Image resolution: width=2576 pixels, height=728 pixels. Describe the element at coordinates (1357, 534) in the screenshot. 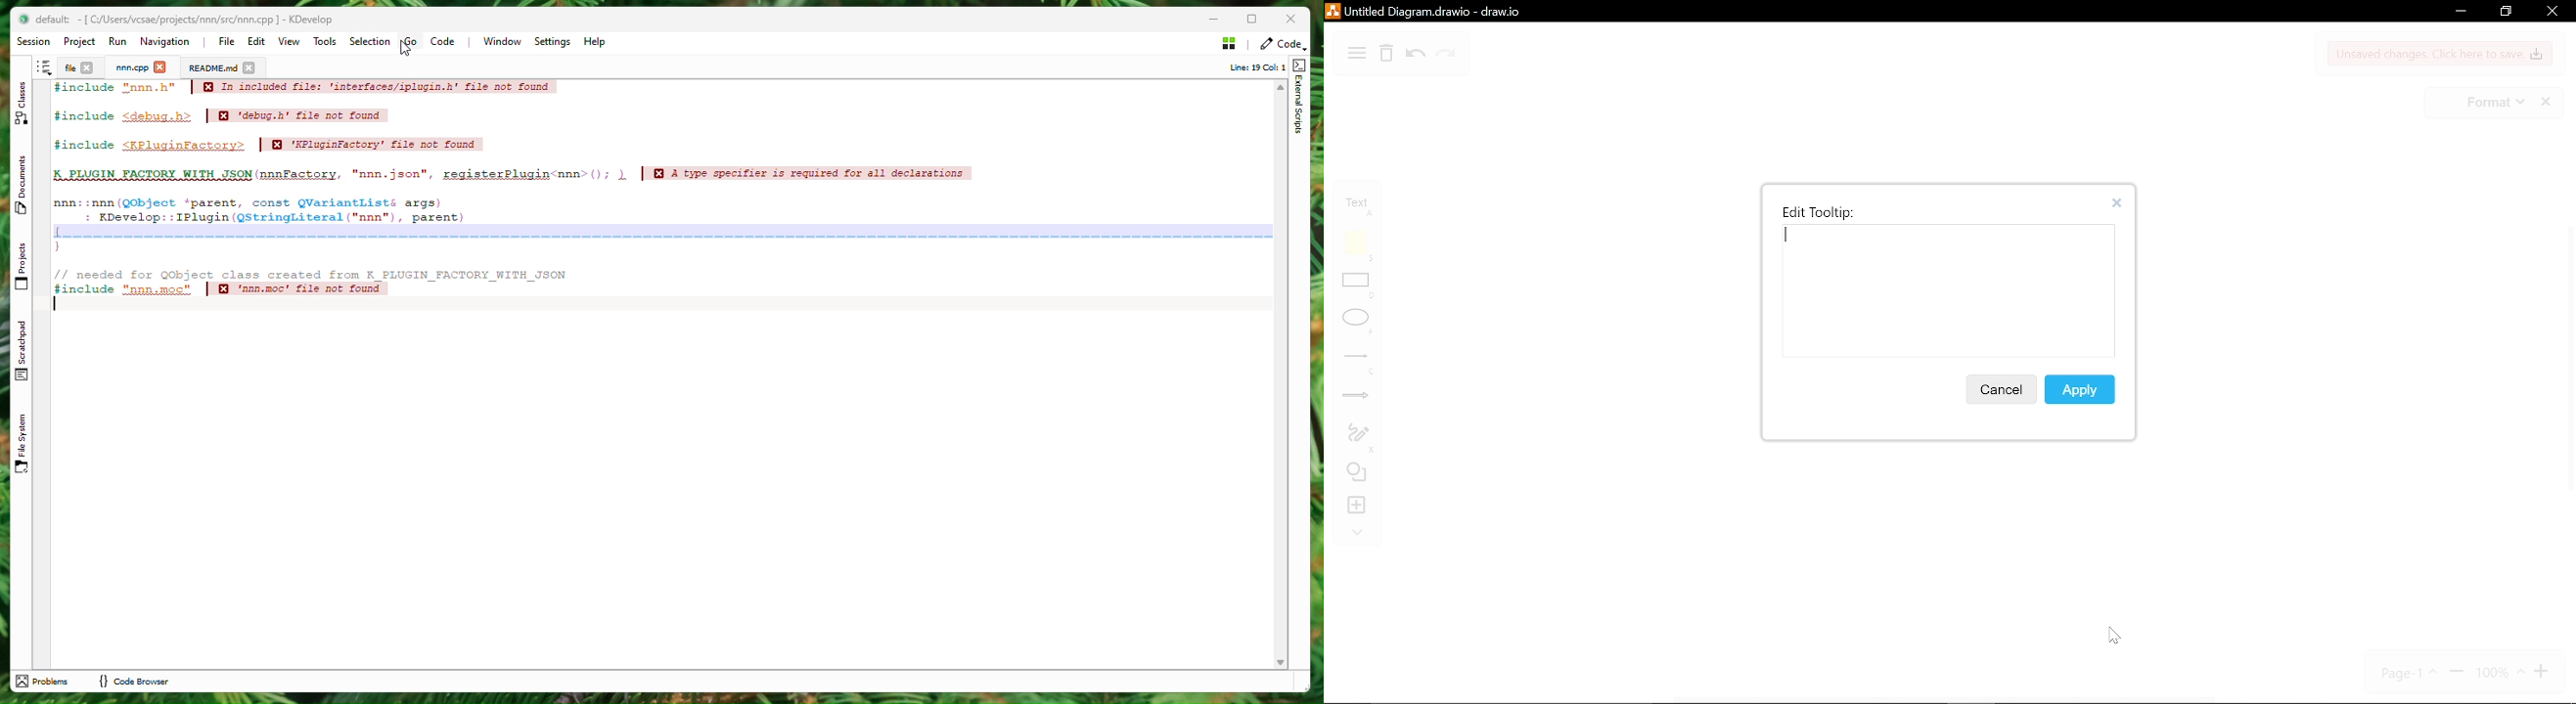

I see `collapse` at that location.